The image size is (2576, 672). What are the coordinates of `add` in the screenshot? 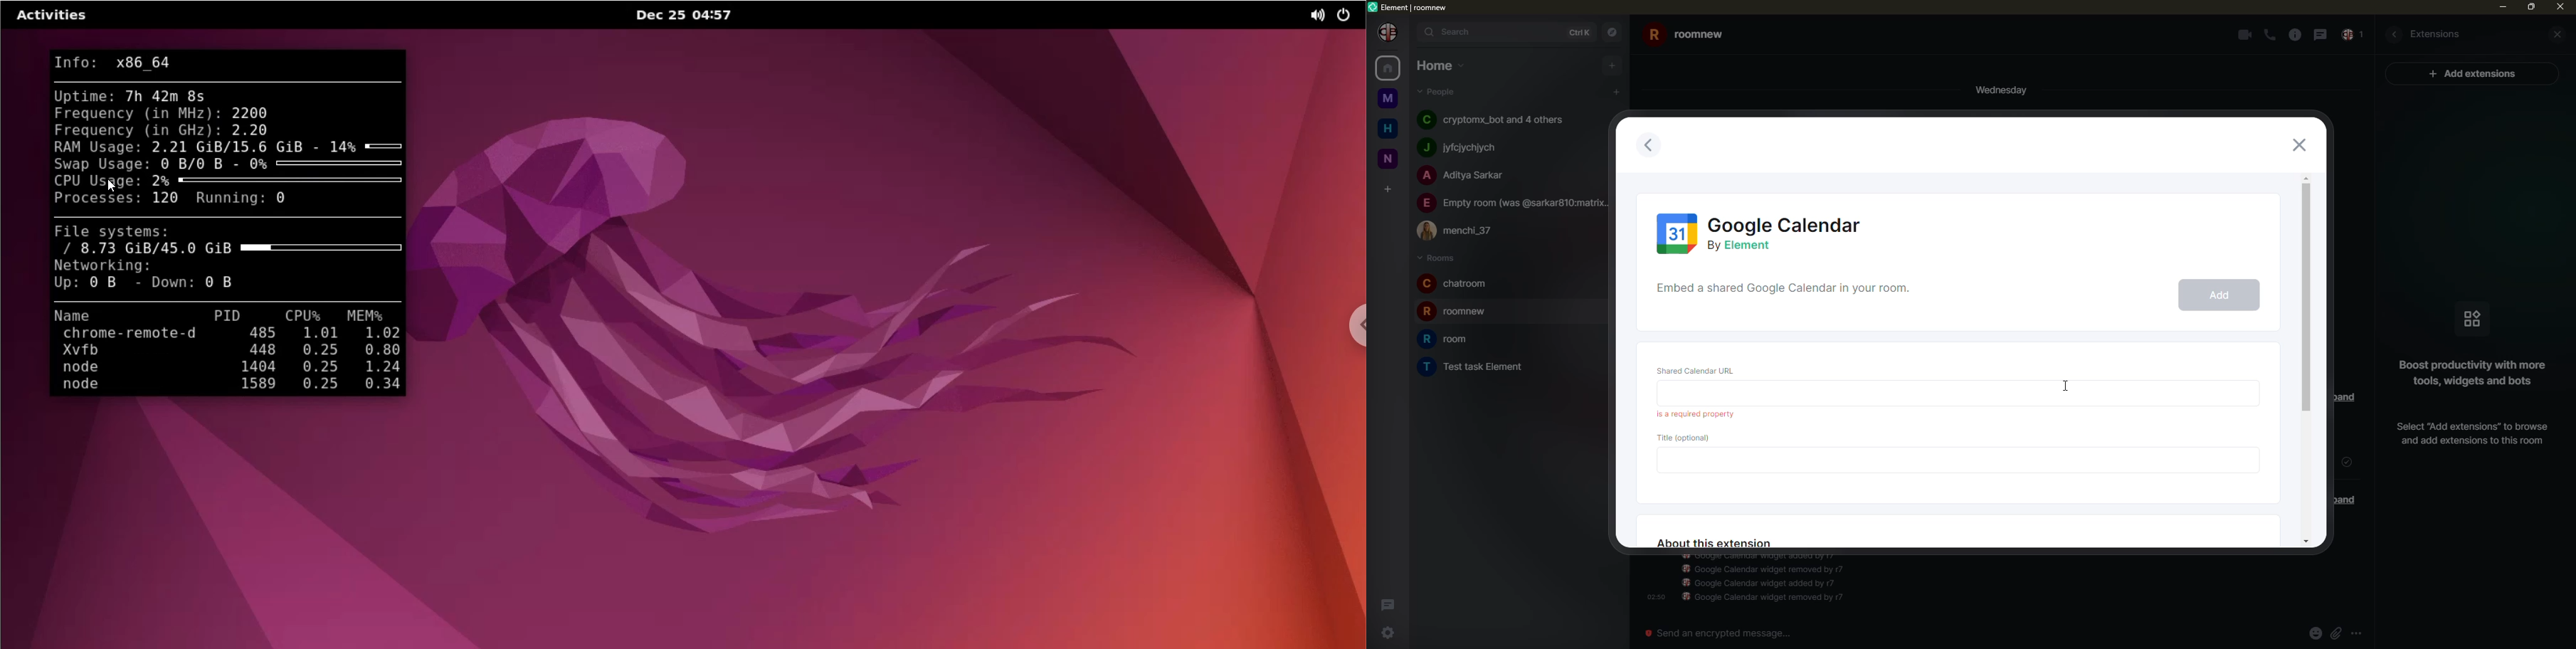 It's located at (1613, 65).